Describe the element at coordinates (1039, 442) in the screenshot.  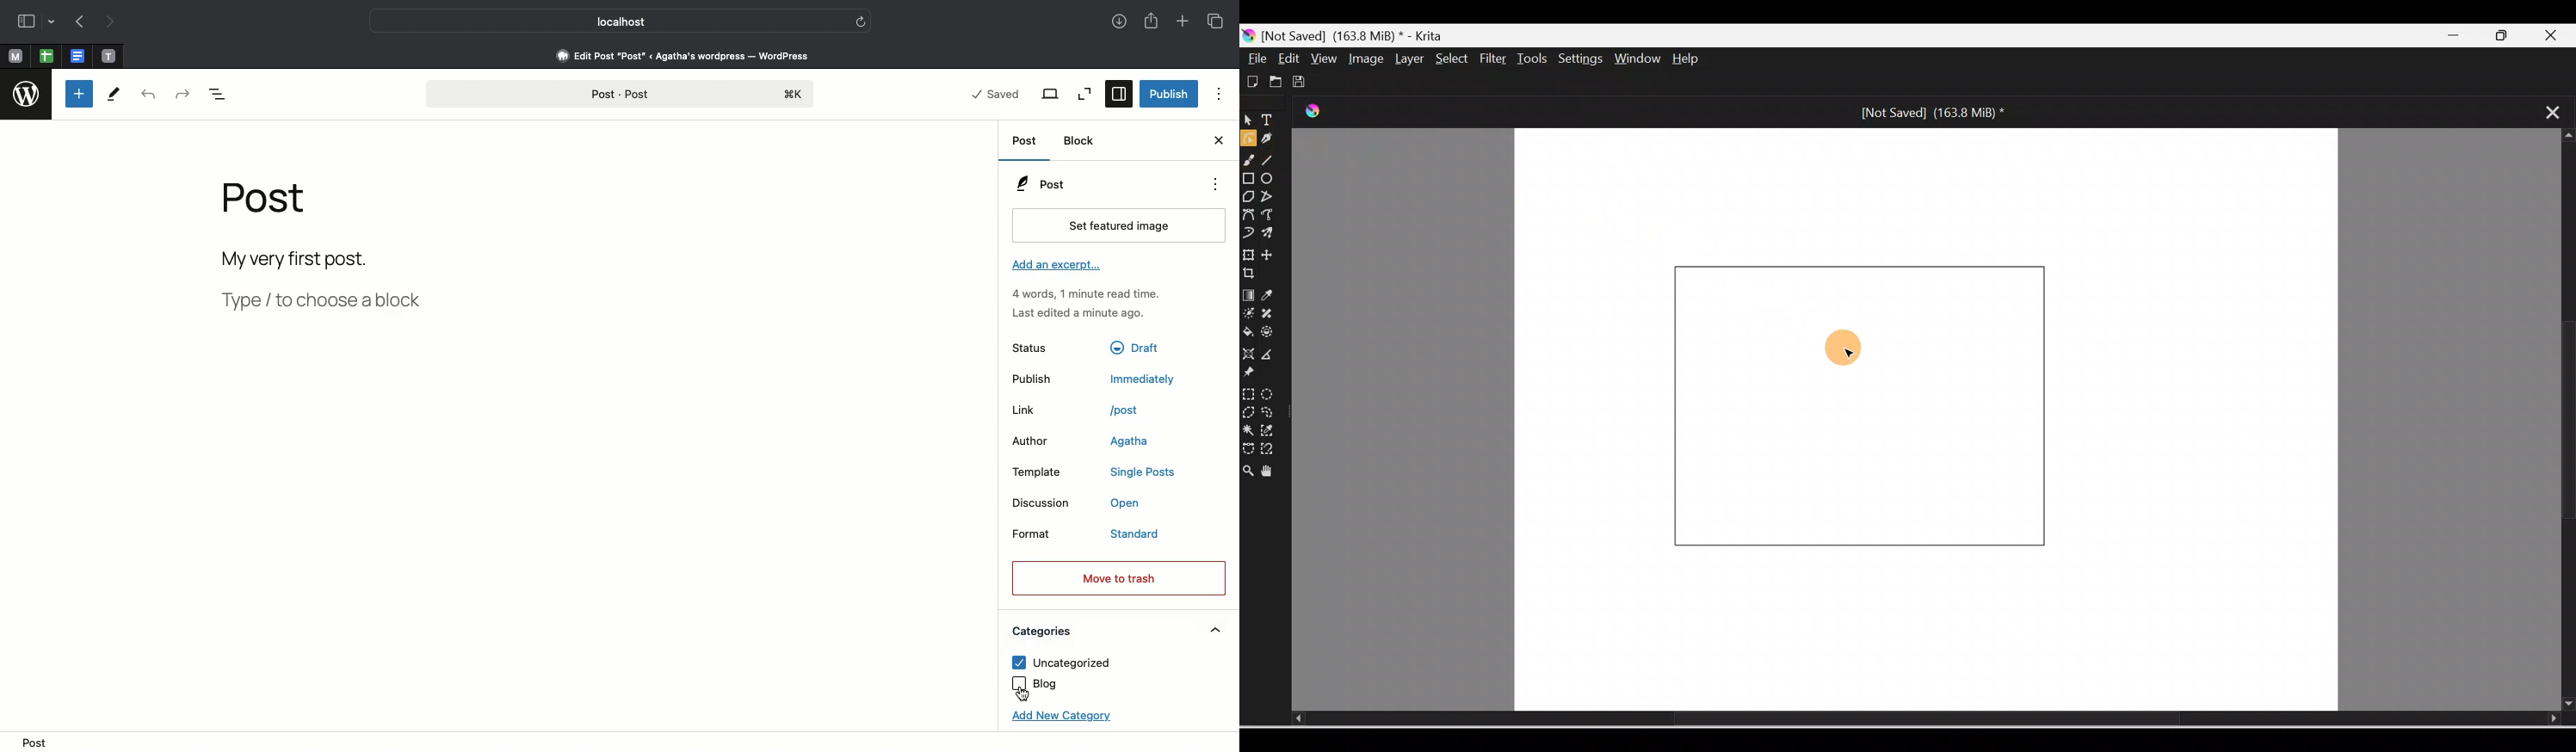
I see `Author` at that location.